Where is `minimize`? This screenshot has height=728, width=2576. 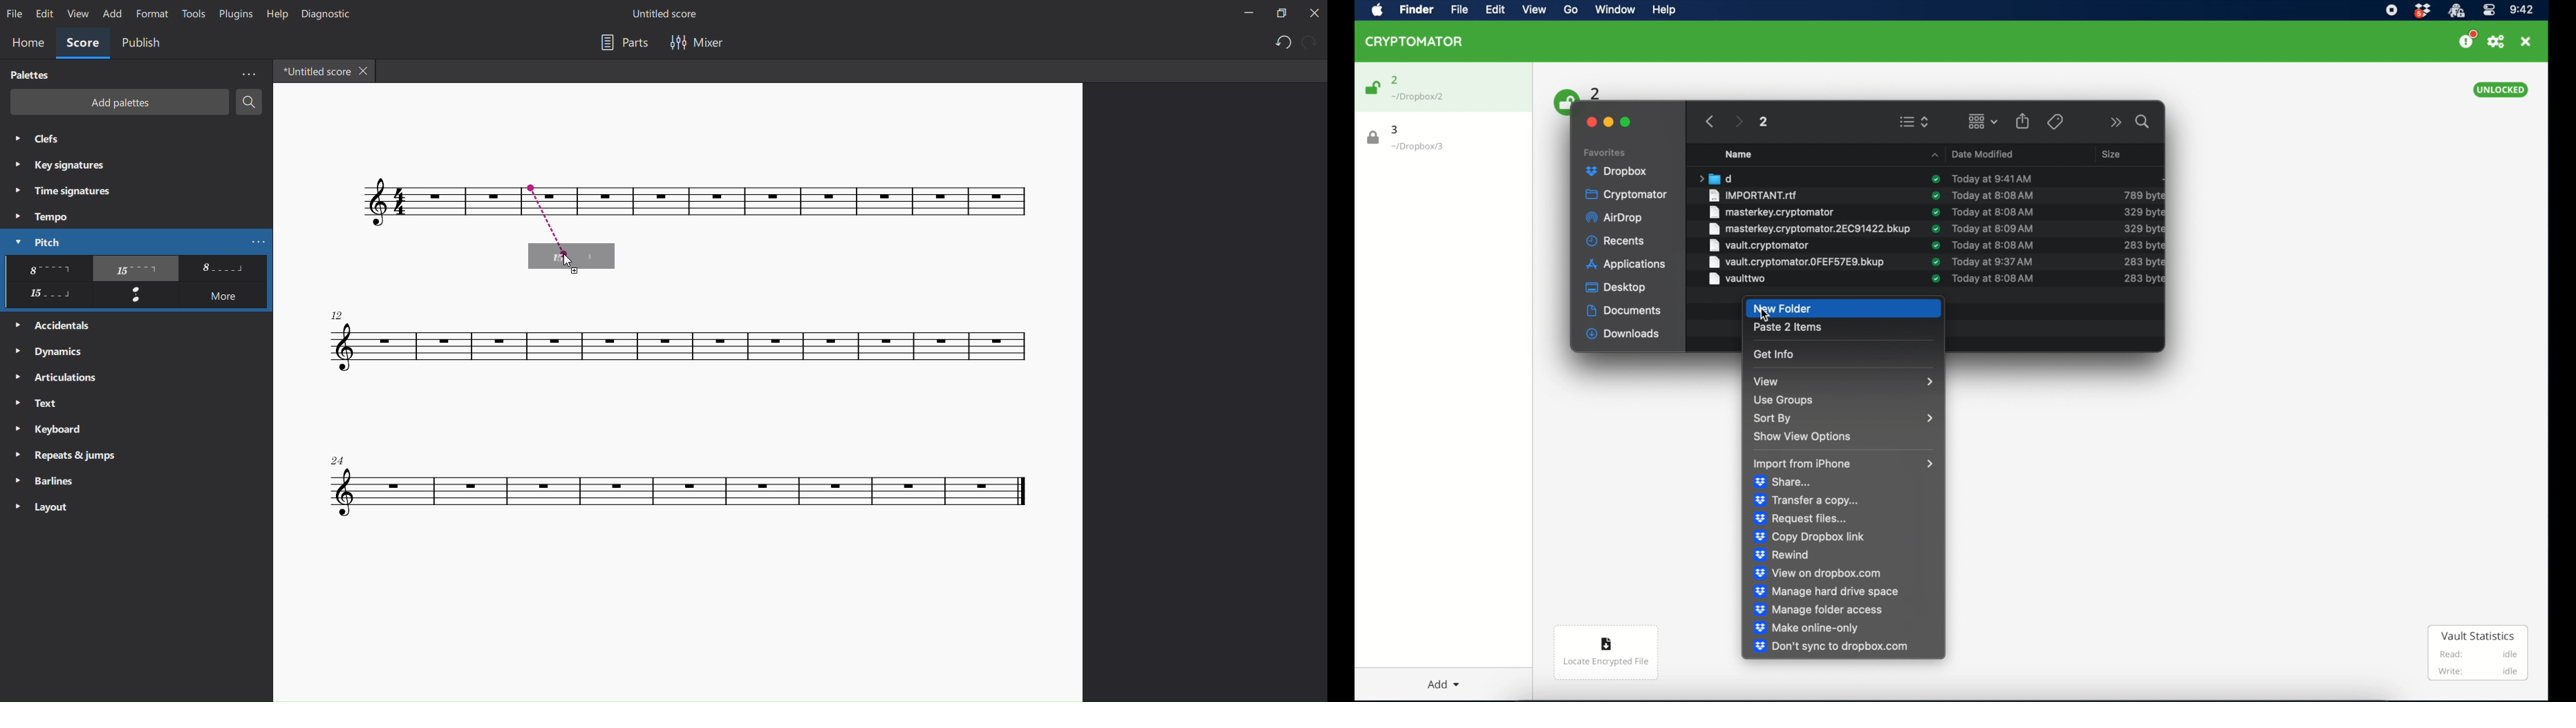 minimize is located at coordinates (1247, 14).